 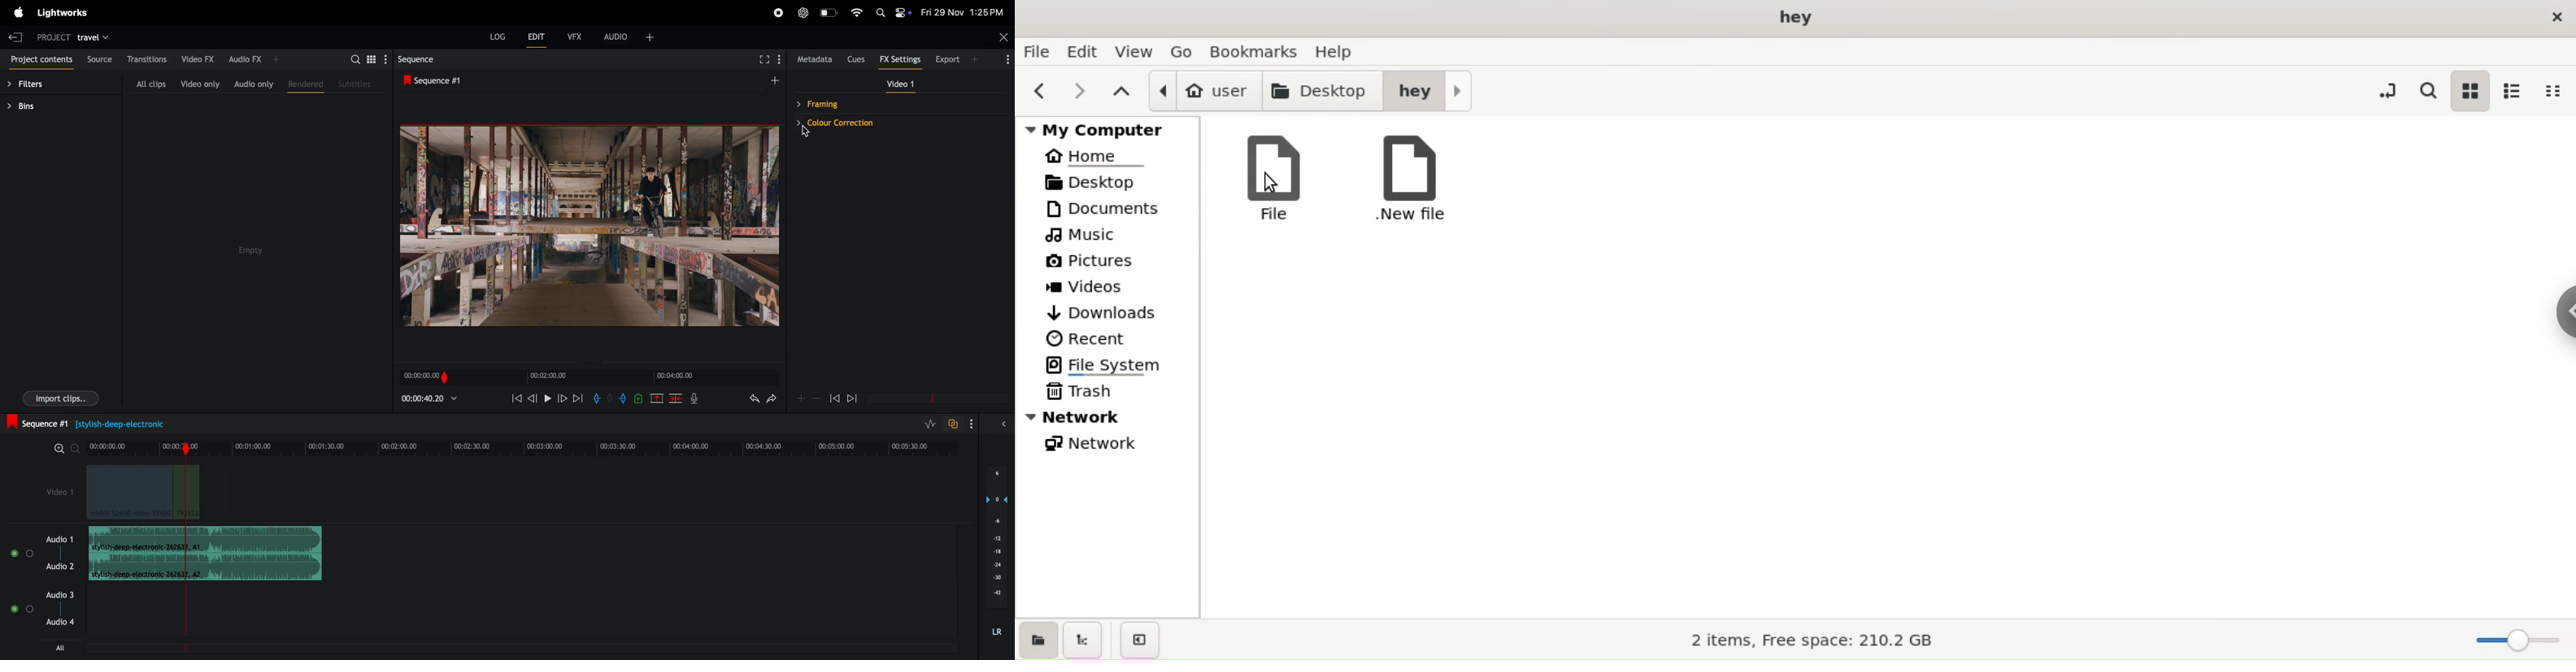 What do you see at coordinates (198, 59) in the screenshot?
I see `video fx` at bounding box center [198, 59].